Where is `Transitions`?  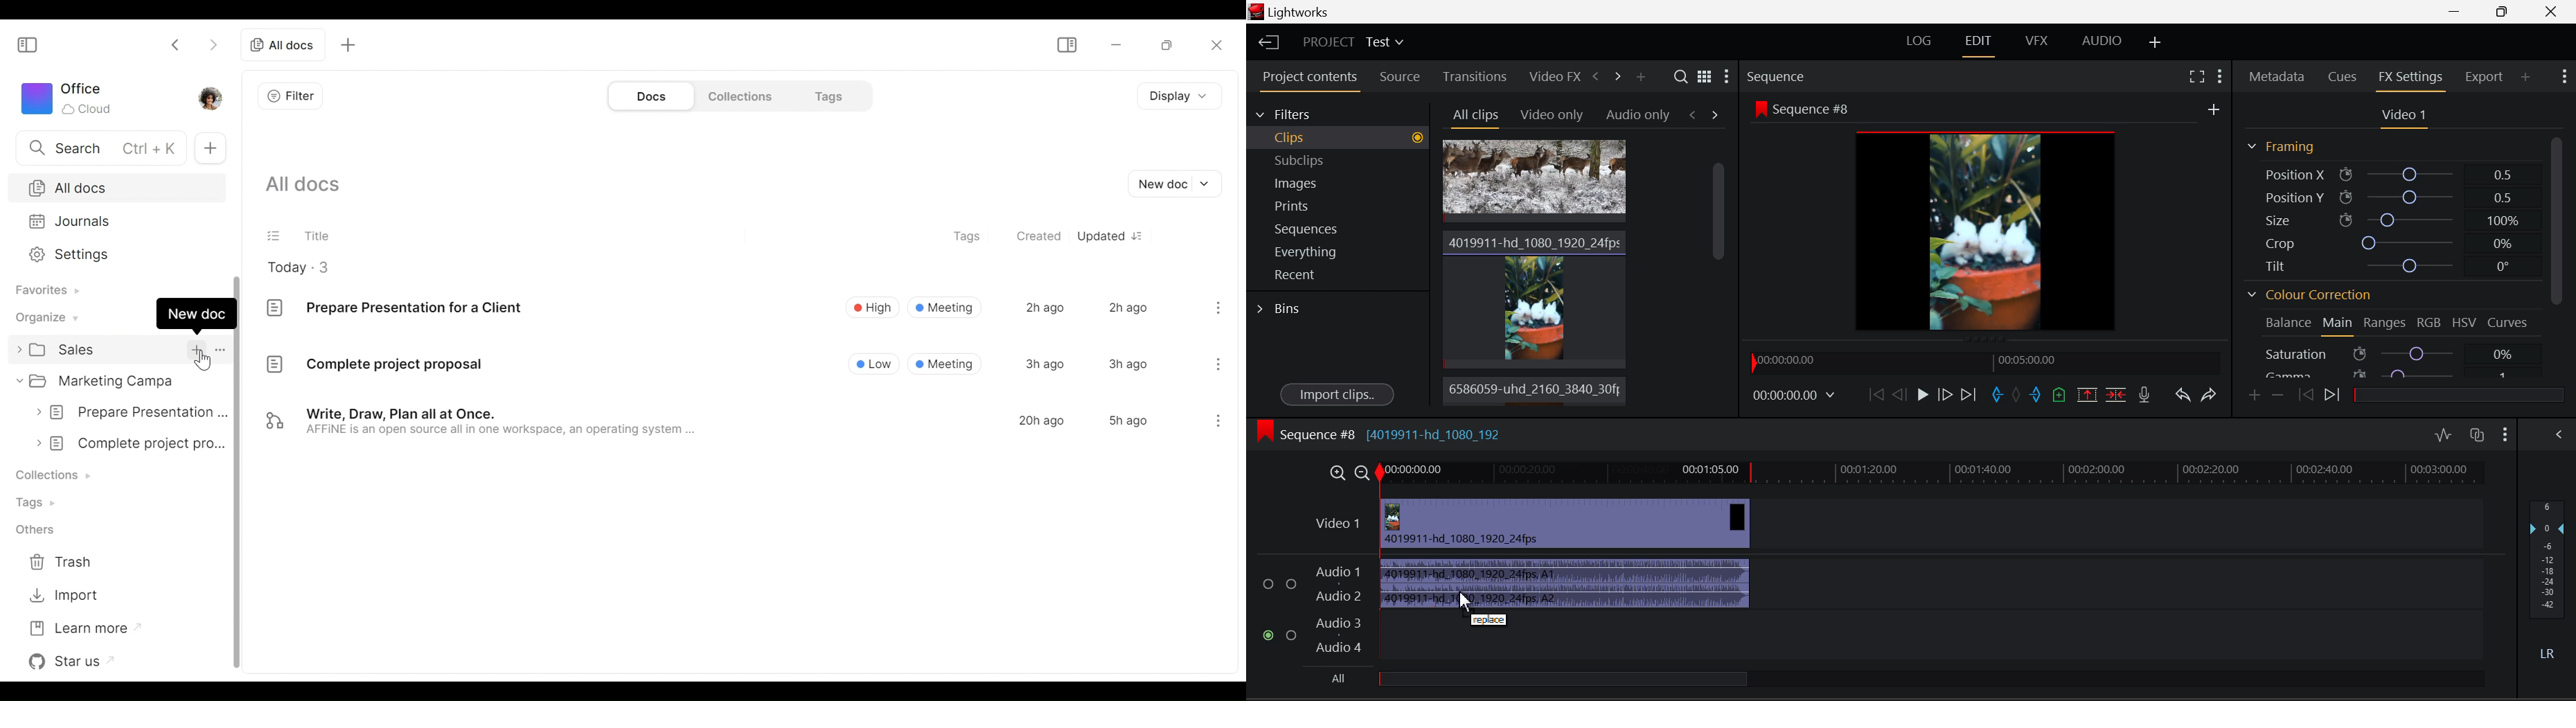 Transitions is located at coordinates (1474, 76).